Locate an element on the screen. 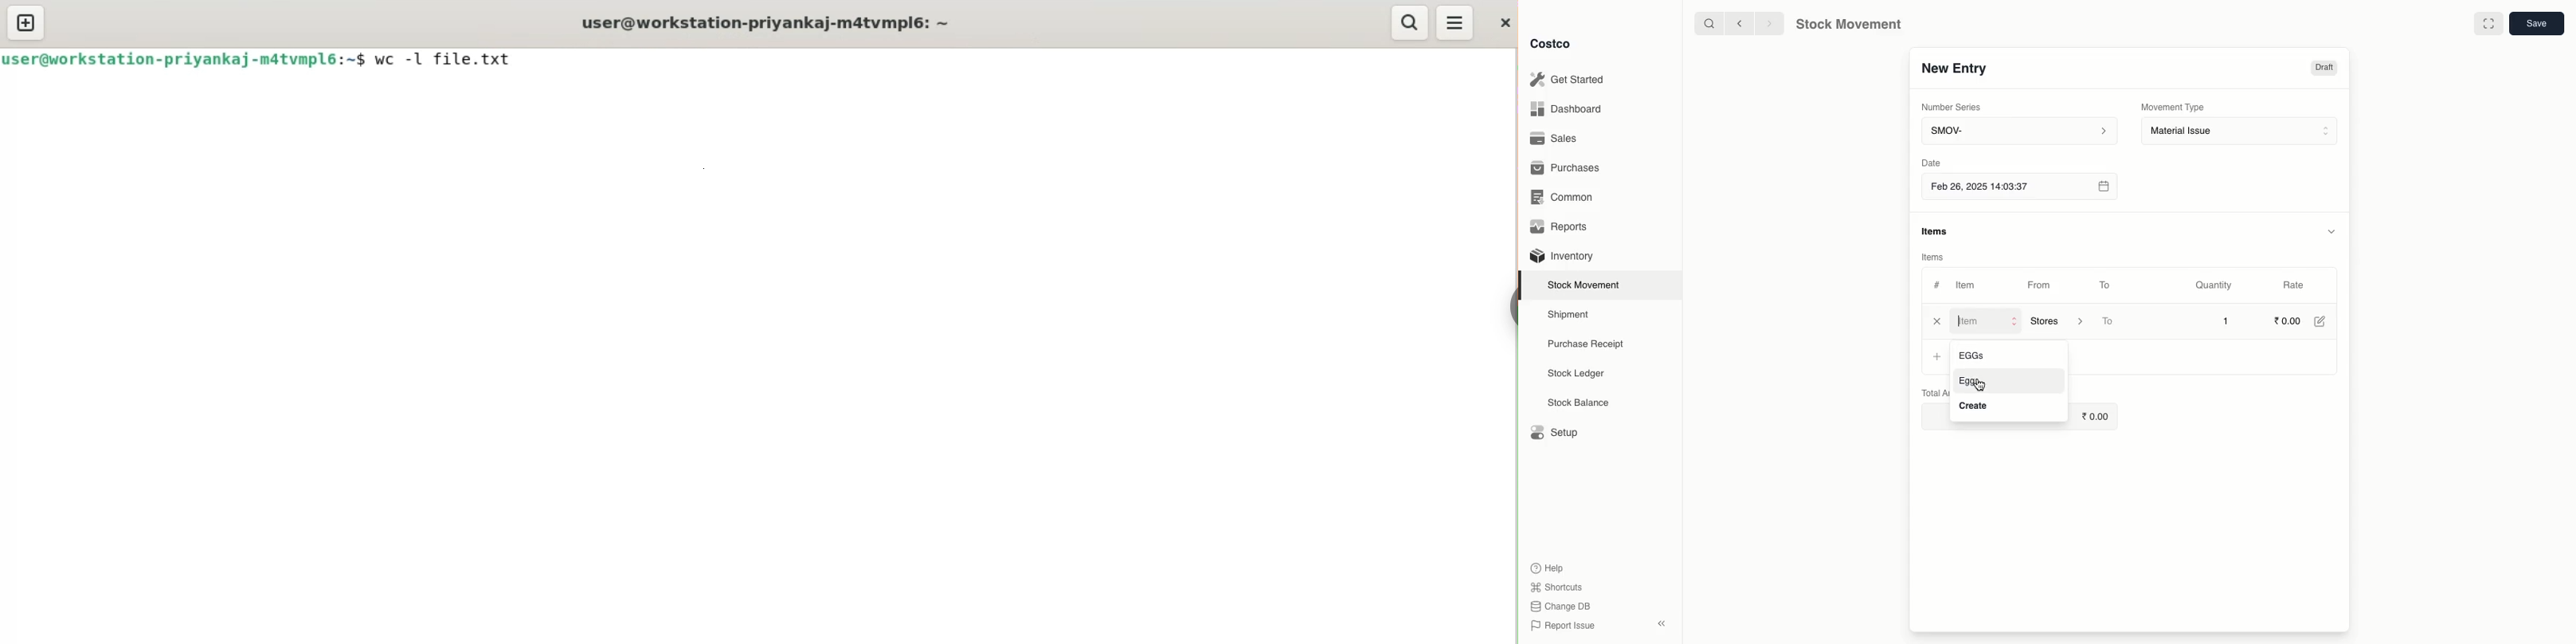  Shipment is located at coordinates (1569, 315).